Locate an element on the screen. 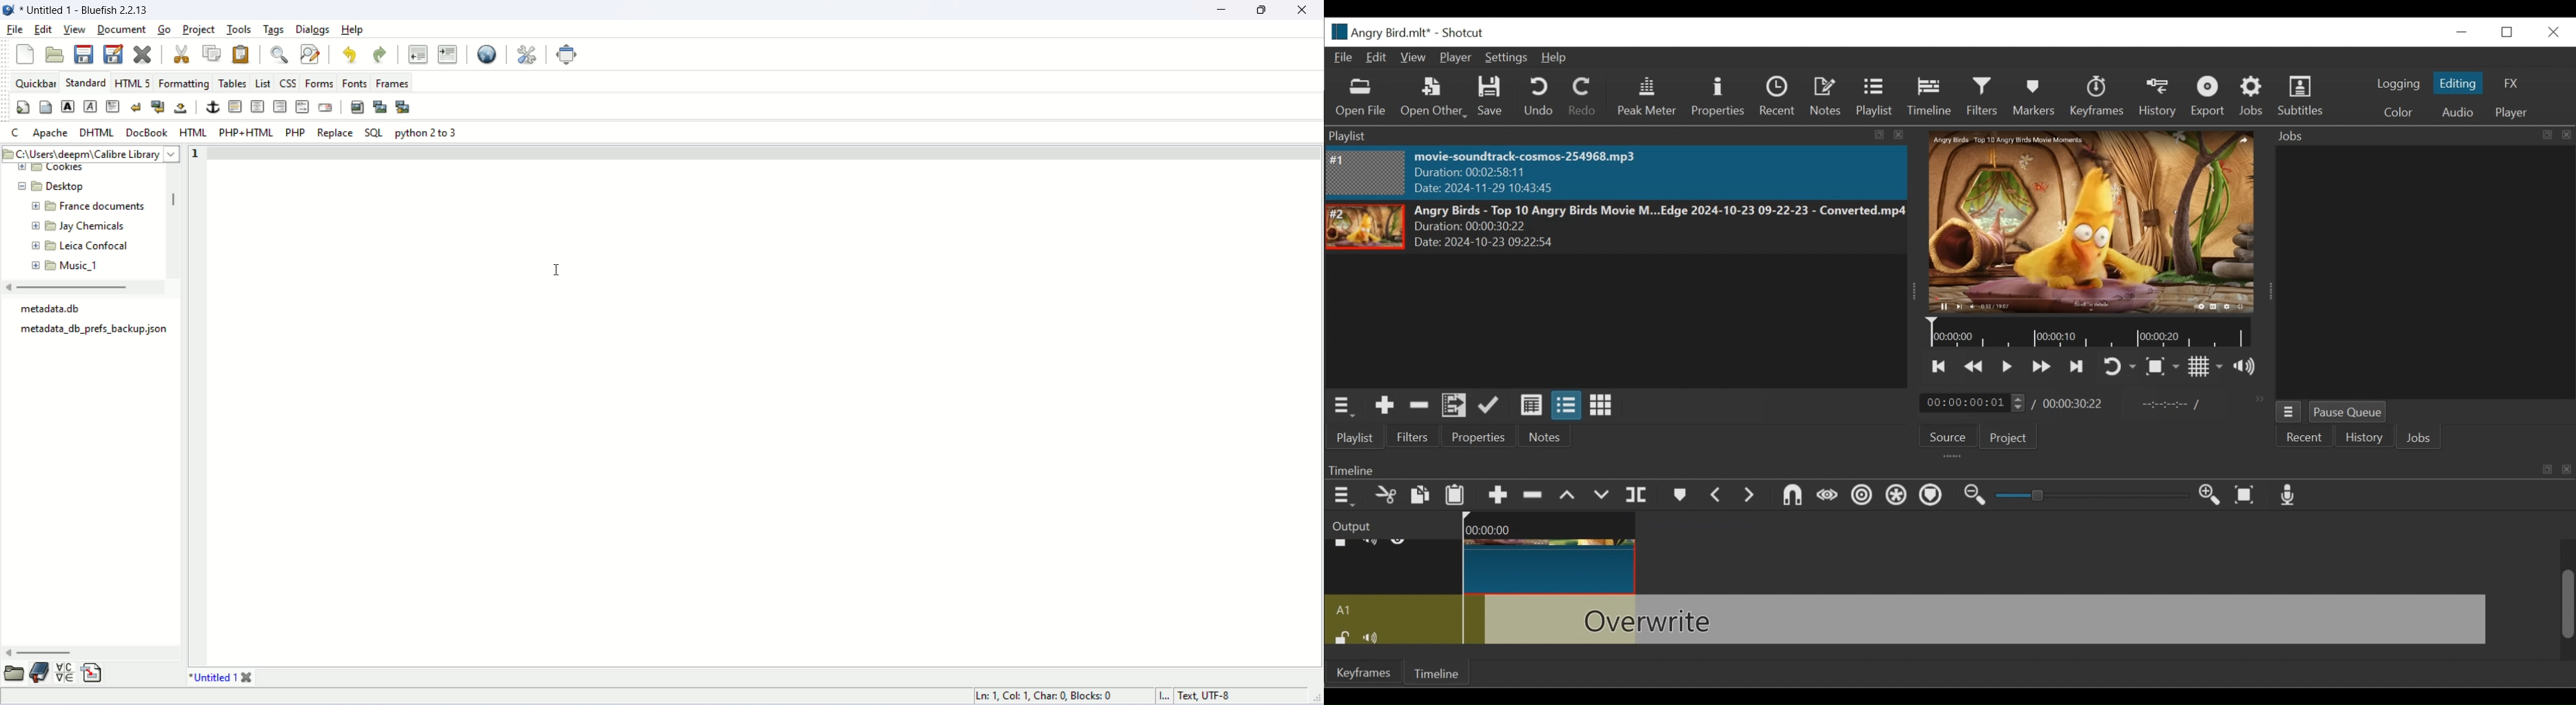 The height and width of the screenshot is (728, 2576). snippets is located at coordinates (92, 673).